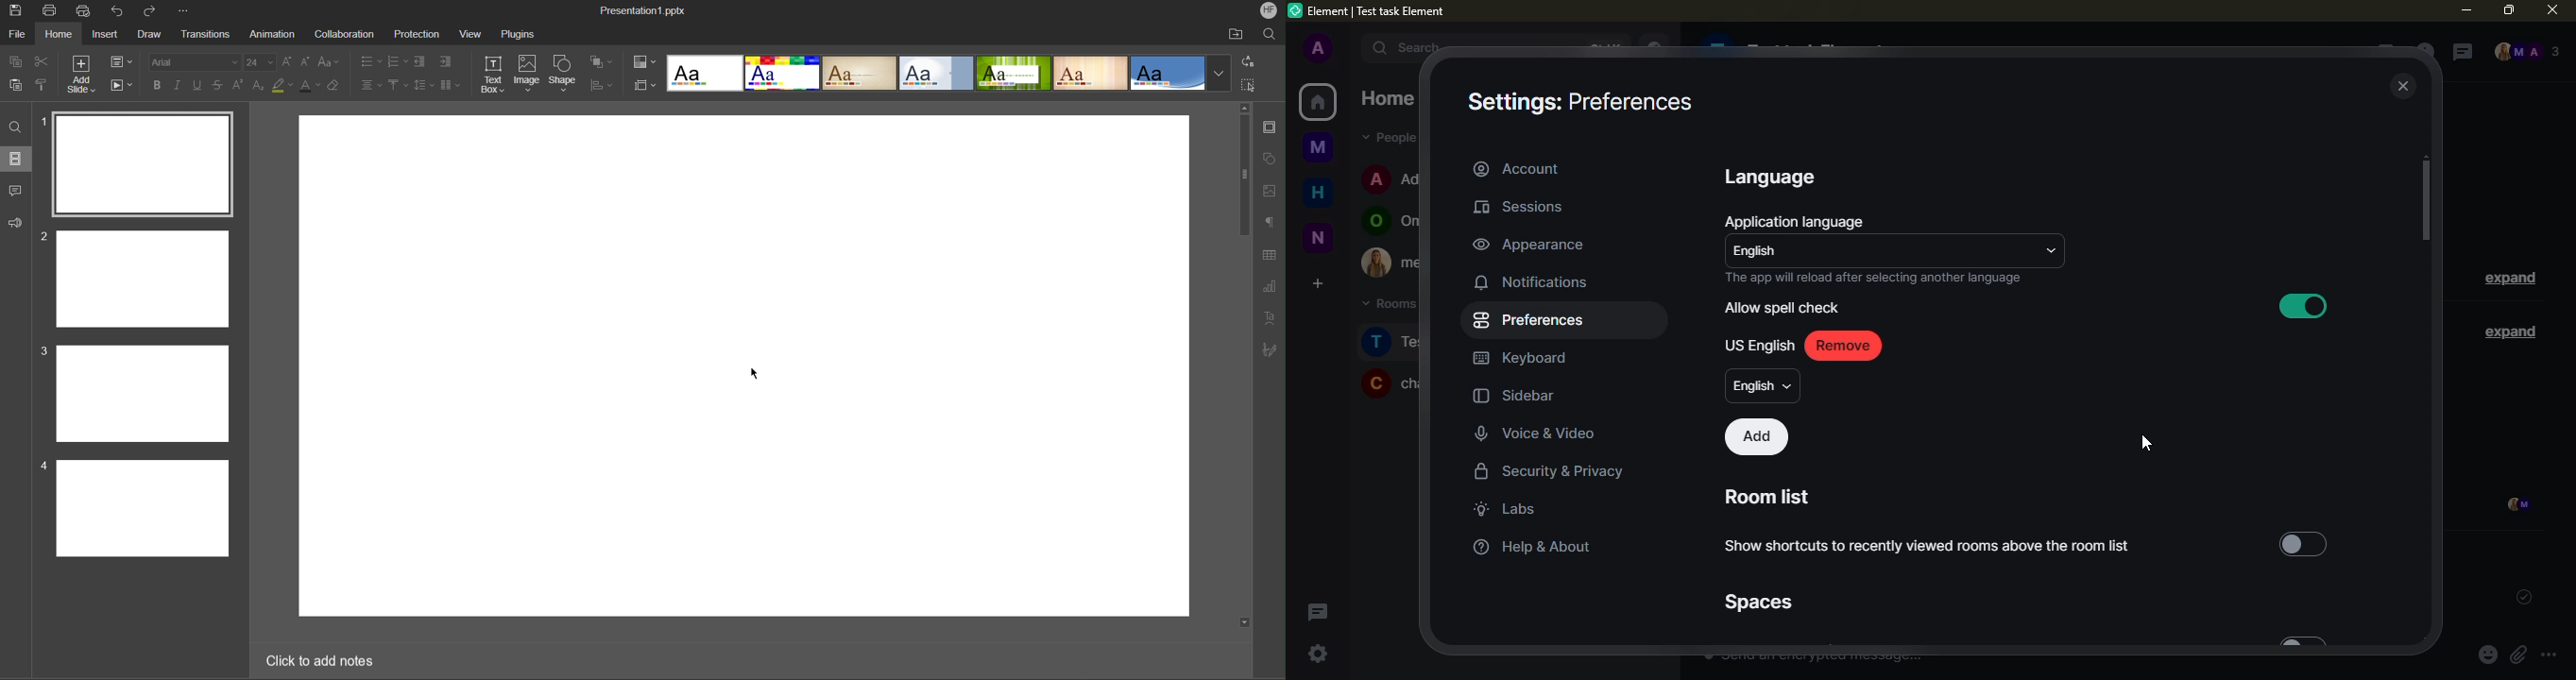 The width and height of the screenshot is (2576, 700). What do you see at coordinates (286, 61) in the screenshot?
I see `increase font size` at bounding box center [286, 61].